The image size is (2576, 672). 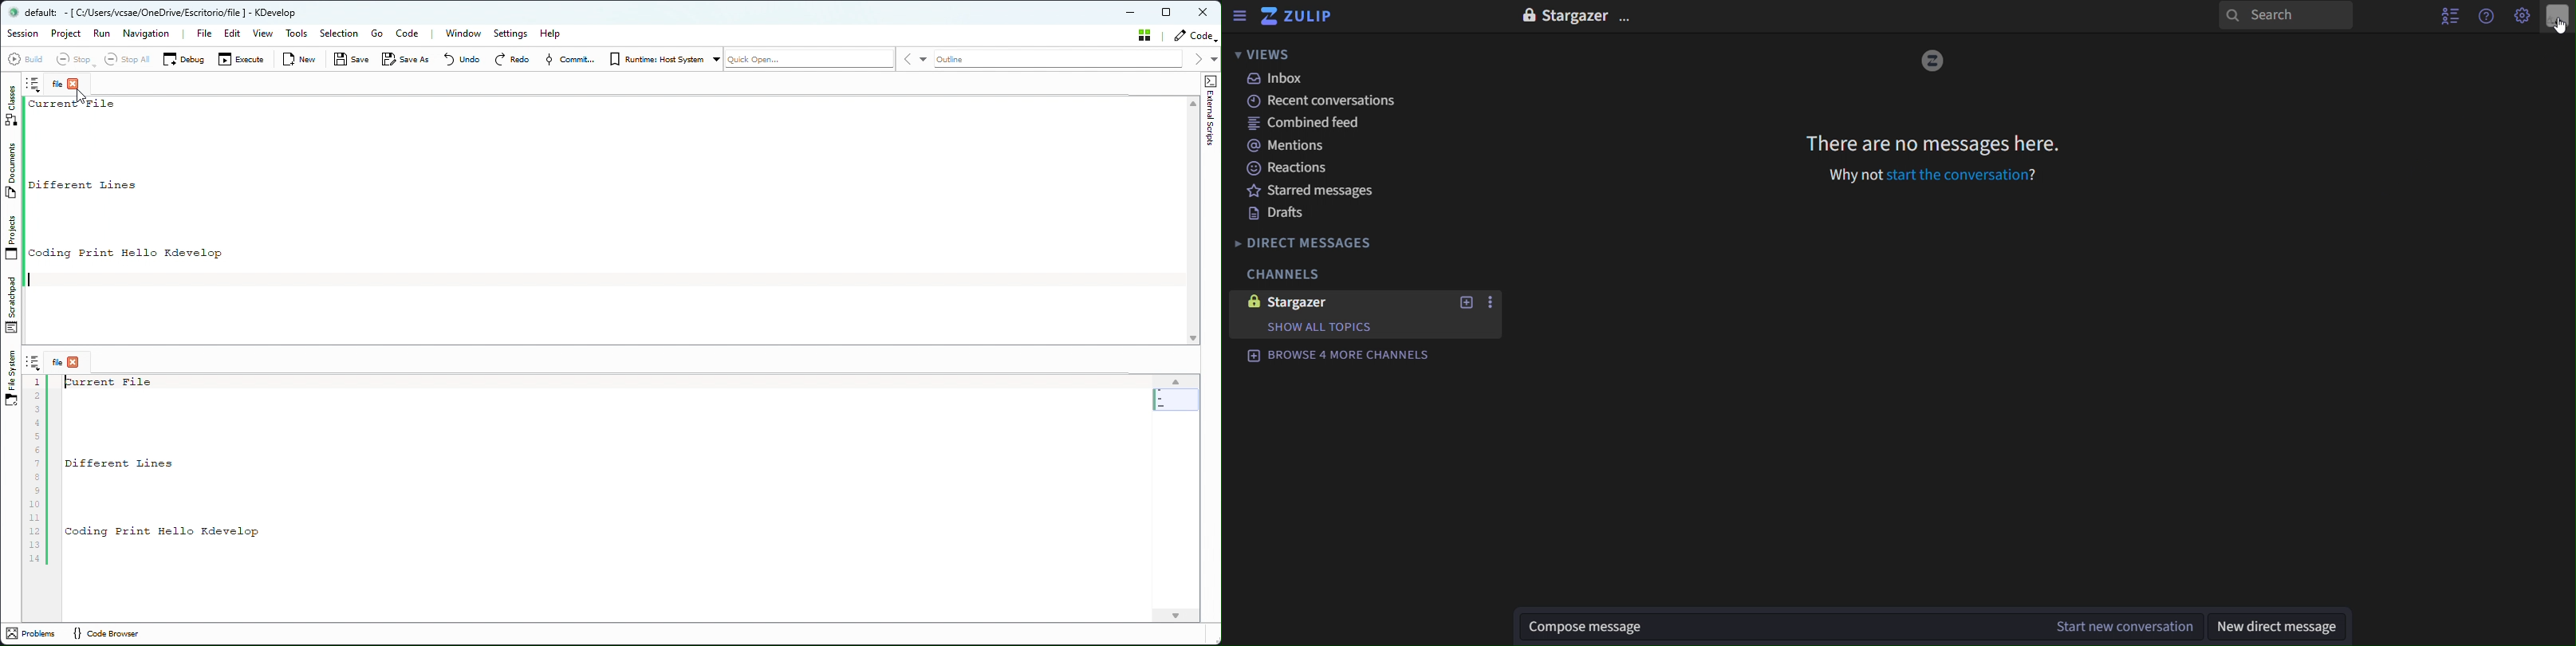 I want to click on reactions, so click(x=1288, y=169).